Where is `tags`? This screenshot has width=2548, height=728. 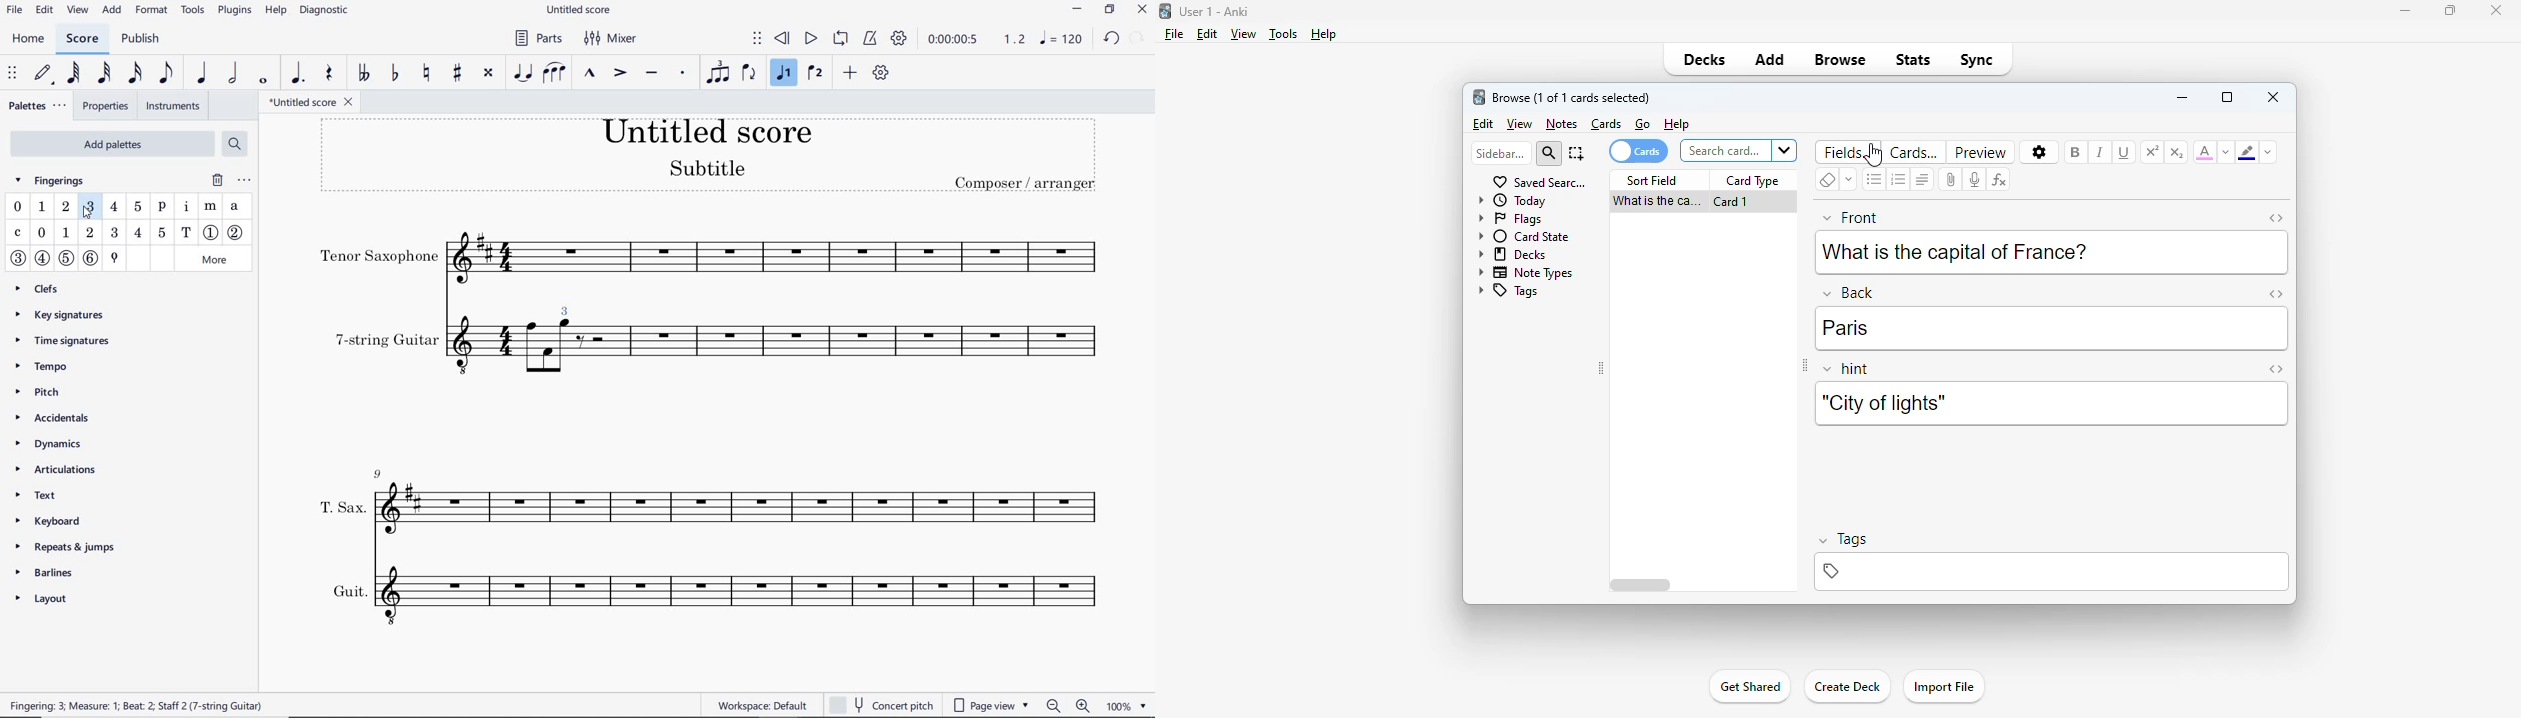 tags is located at coordinates (1842, 541).